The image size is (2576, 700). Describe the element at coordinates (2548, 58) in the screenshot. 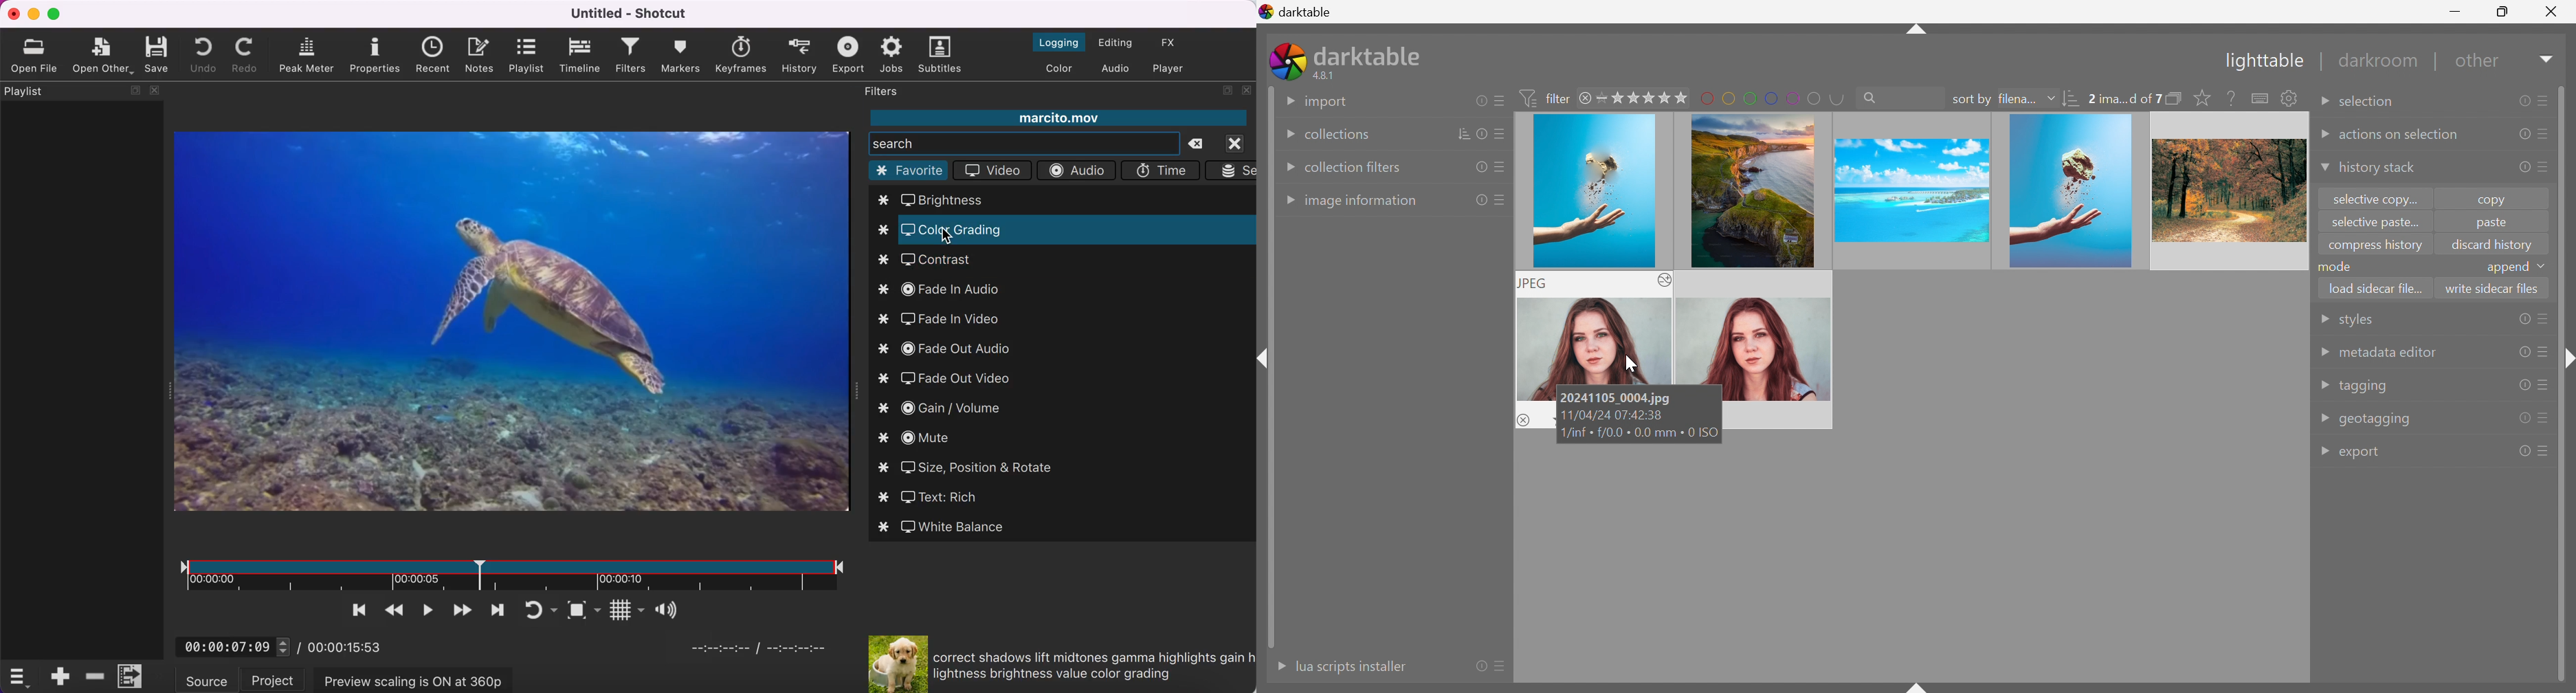

I see `Drop Down` at that location.